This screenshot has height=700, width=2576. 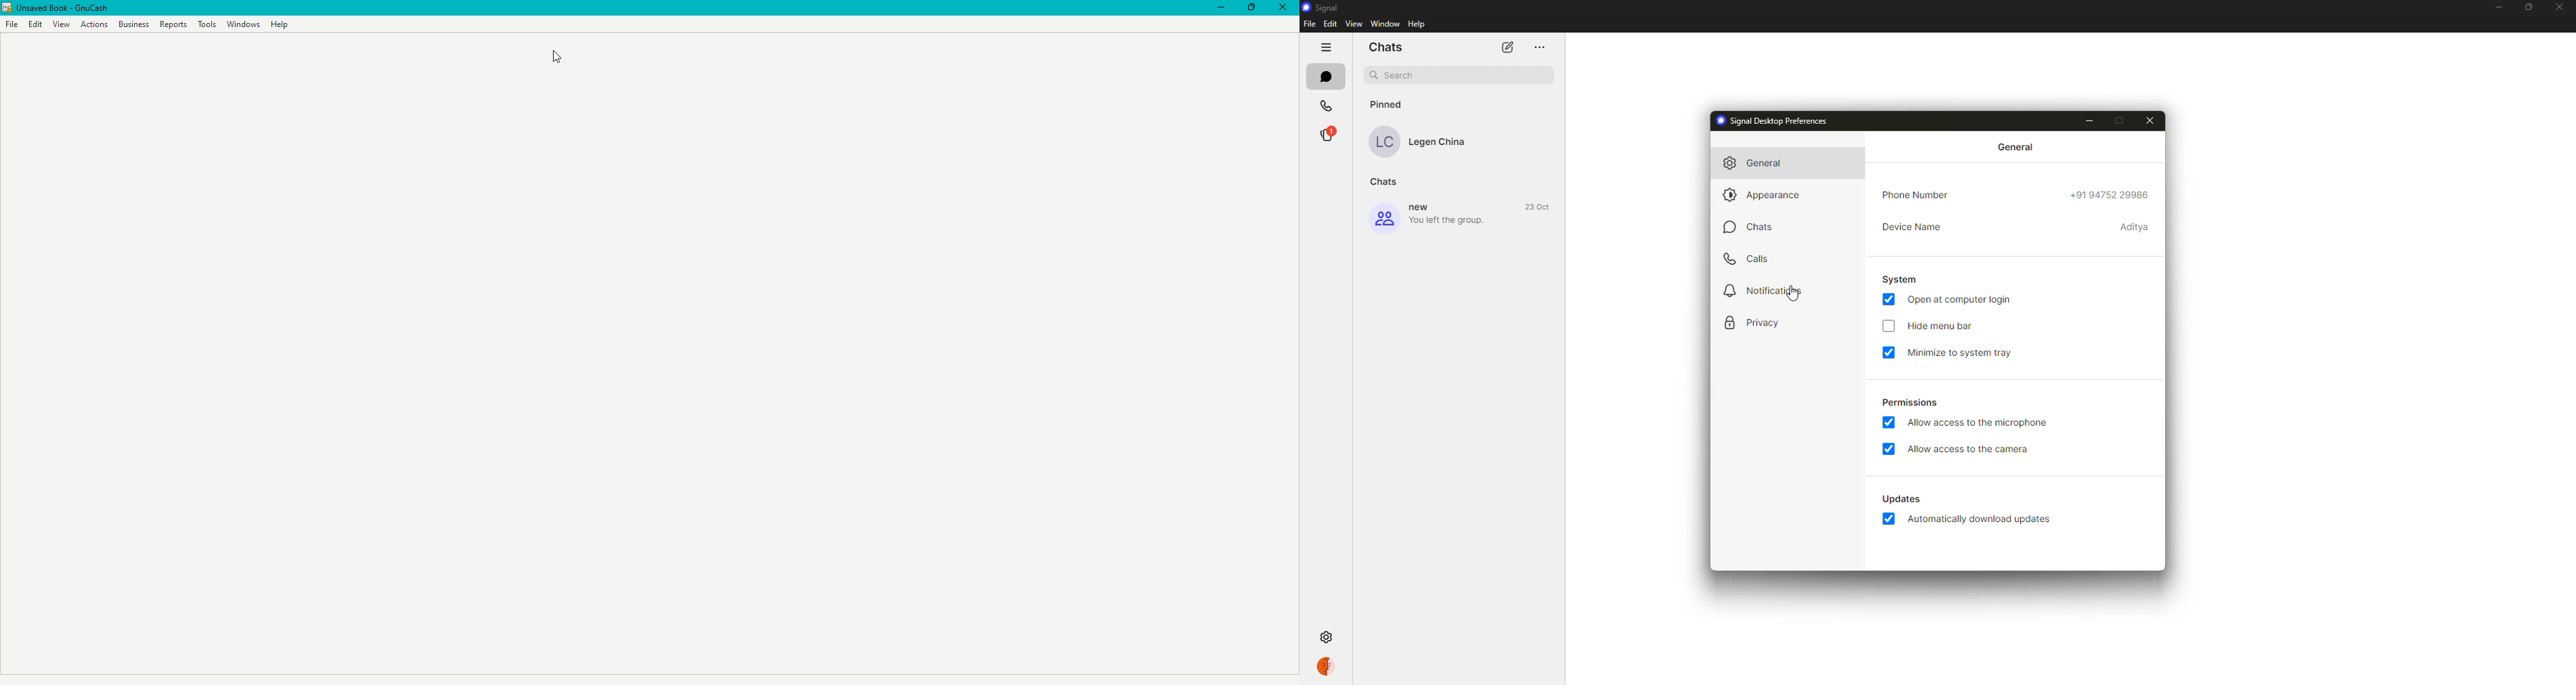 What do you see at coordinates (1322, 8) in the screenshot?
I see `Signal` at bounding box center [1322, 8].